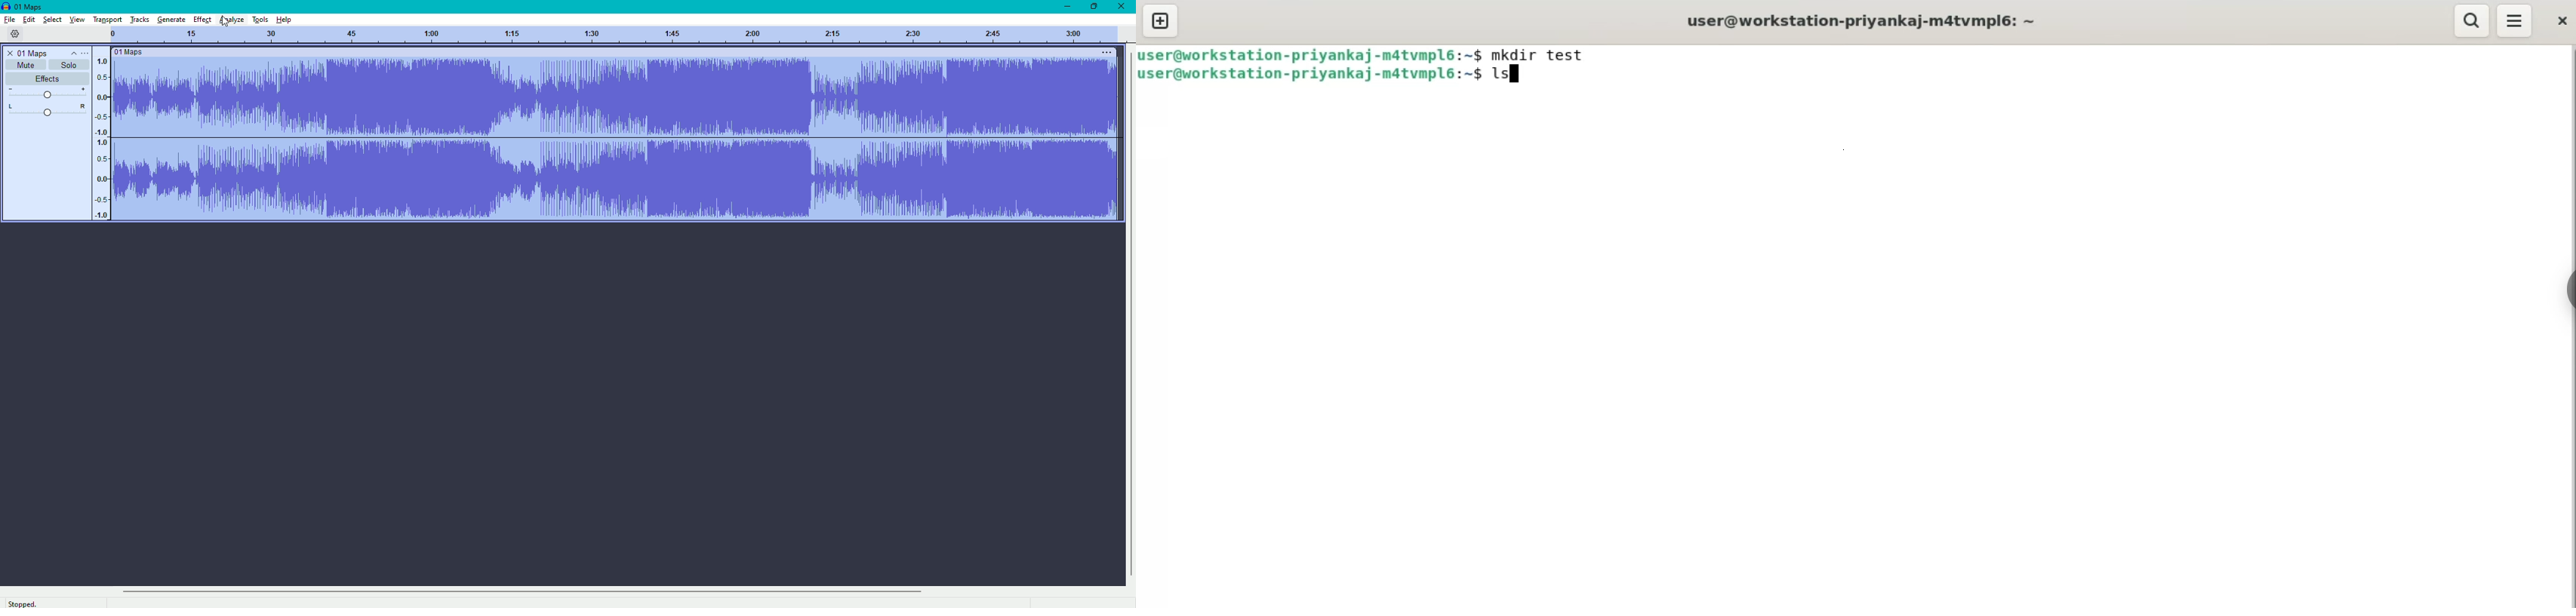  Describe the element at coordinates (105, 19) in the screenshot. I see `Transport` at that location.